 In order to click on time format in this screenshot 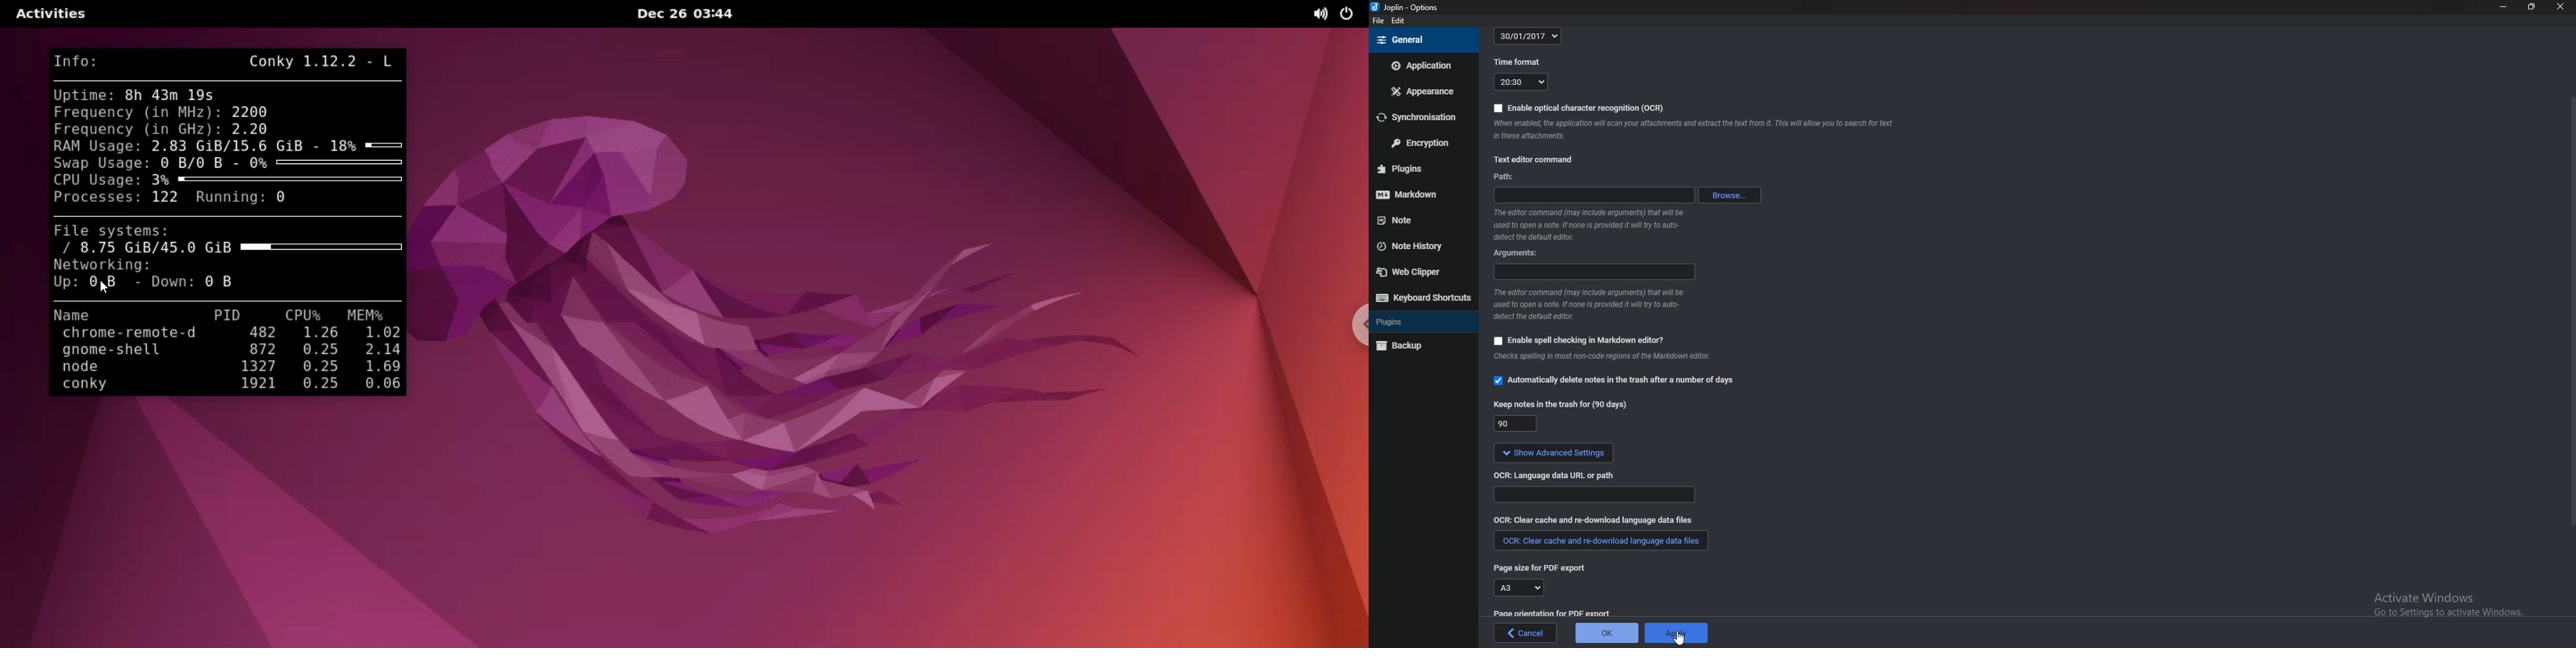, I will do `click(1517, 64)`.